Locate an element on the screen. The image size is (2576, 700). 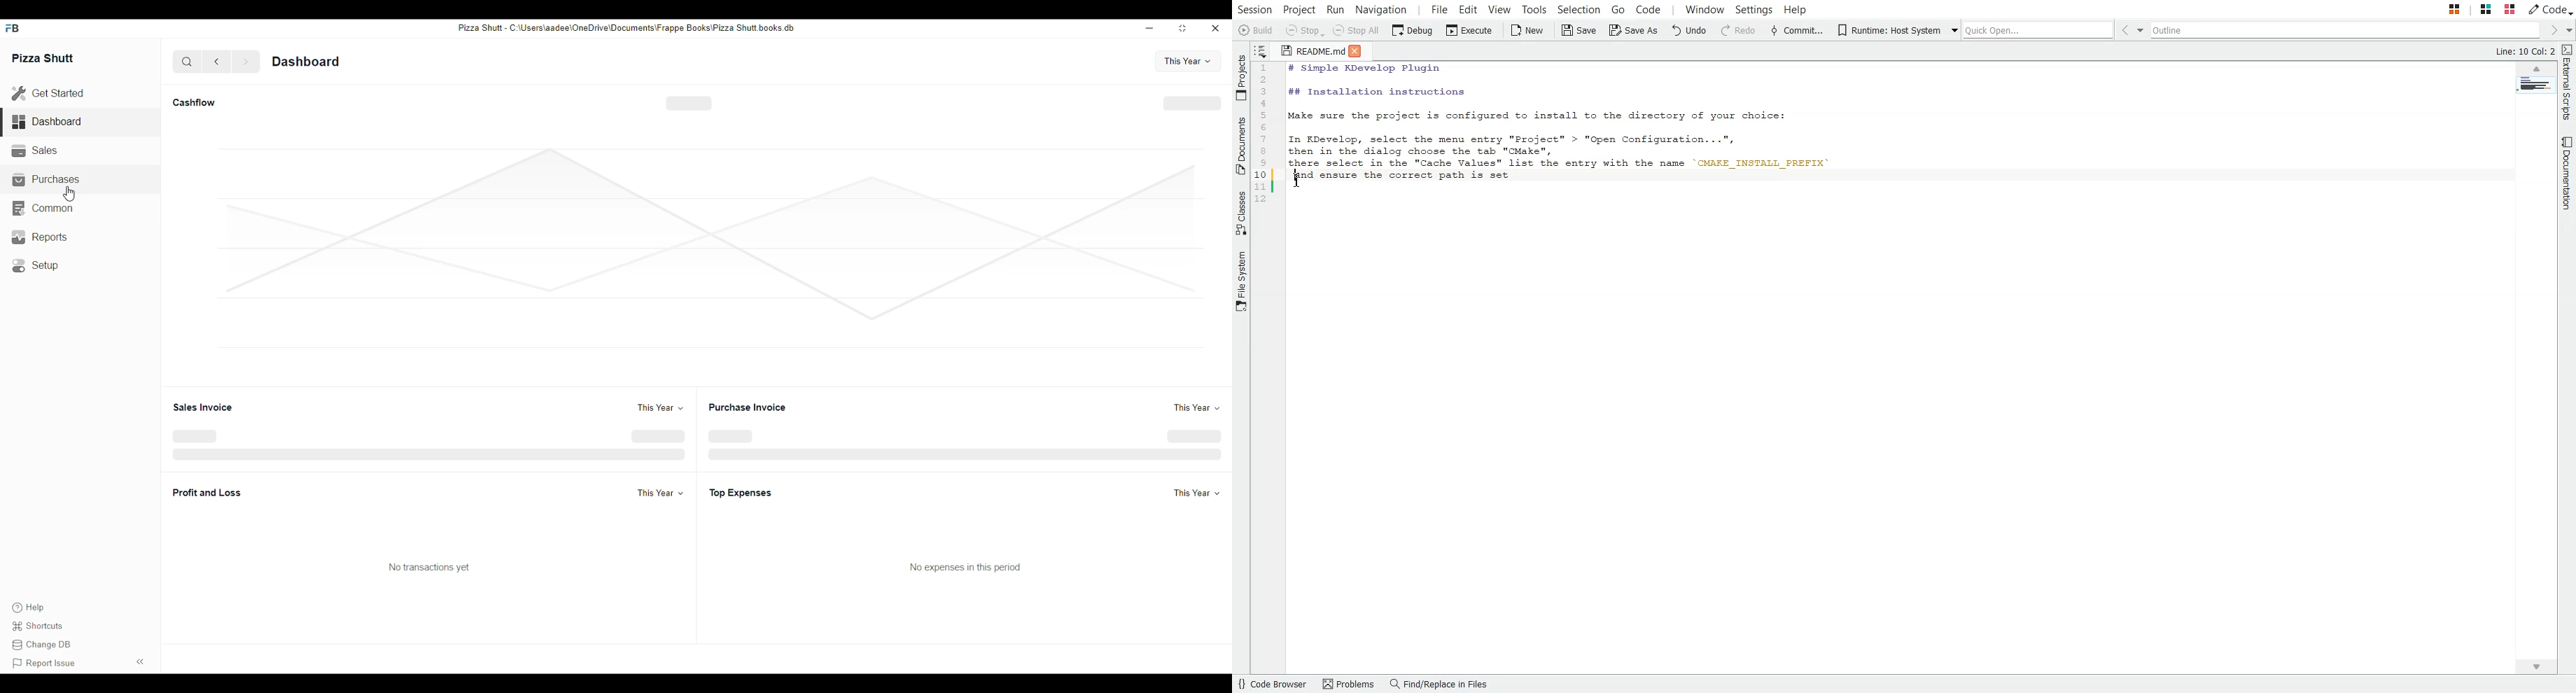
Save As is located at coordinates (1632, 31).